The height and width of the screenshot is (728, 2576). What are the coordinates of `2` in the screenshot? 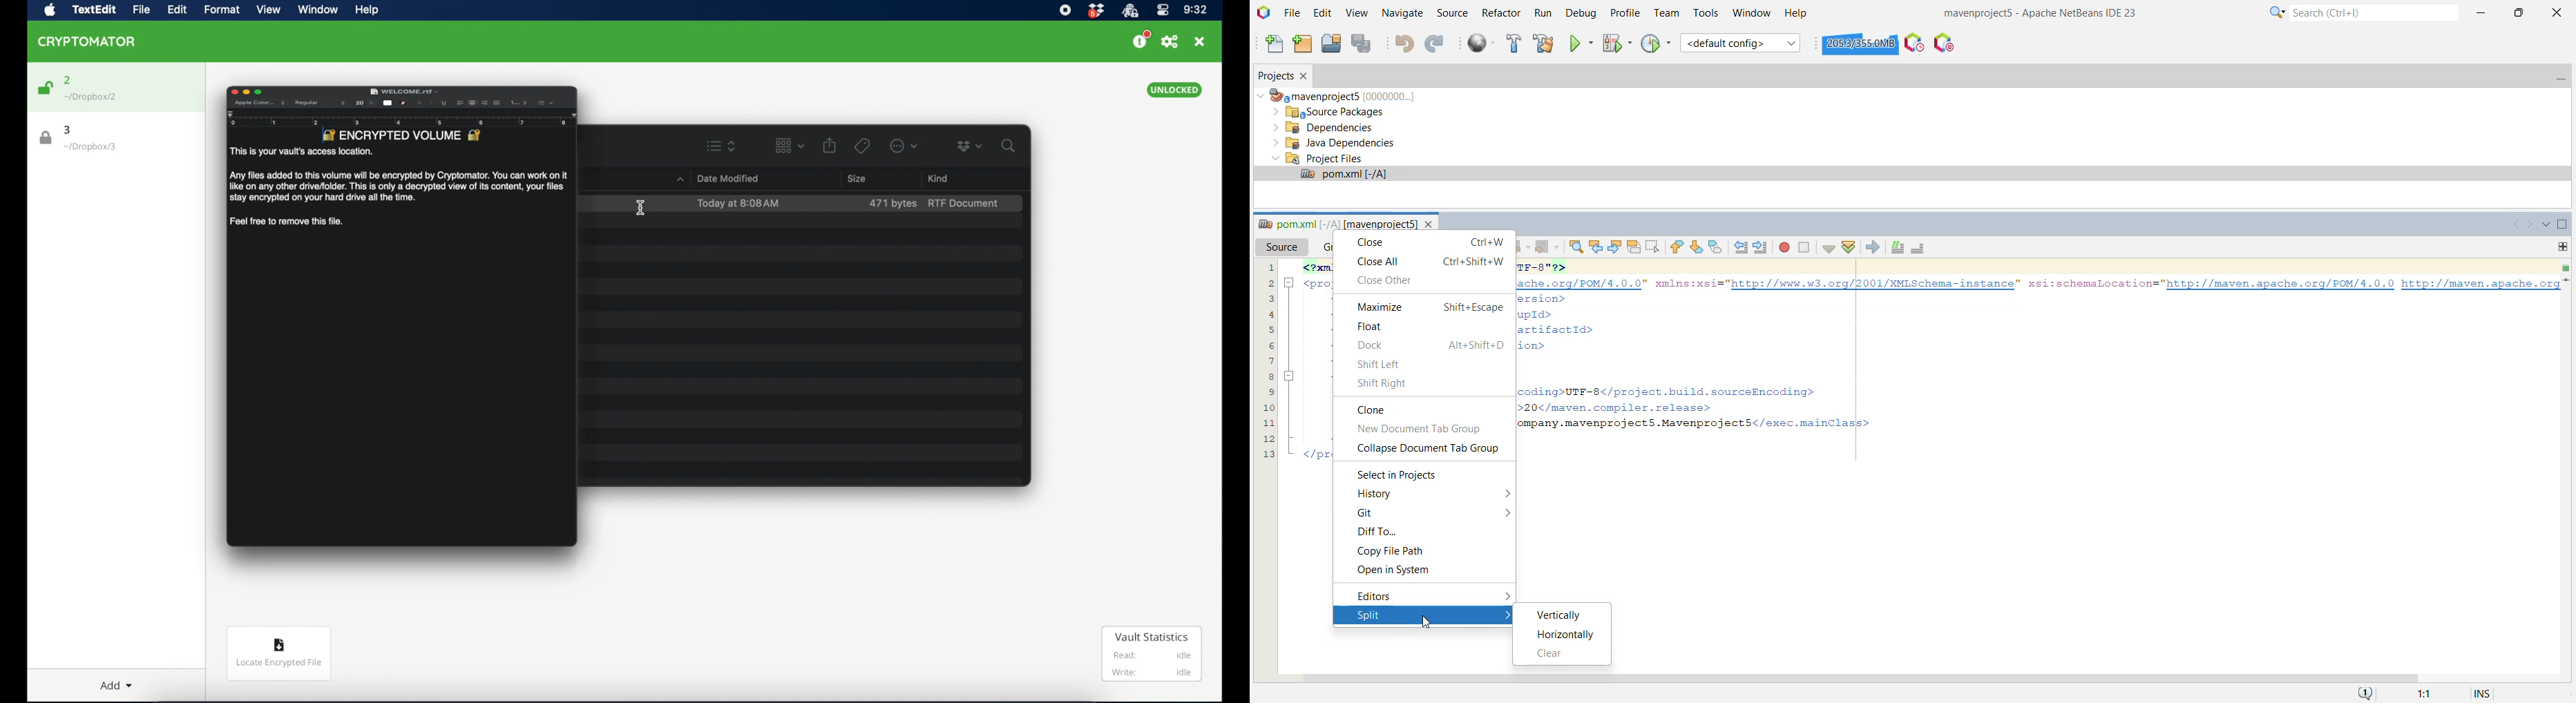 It's located at (68, 79).